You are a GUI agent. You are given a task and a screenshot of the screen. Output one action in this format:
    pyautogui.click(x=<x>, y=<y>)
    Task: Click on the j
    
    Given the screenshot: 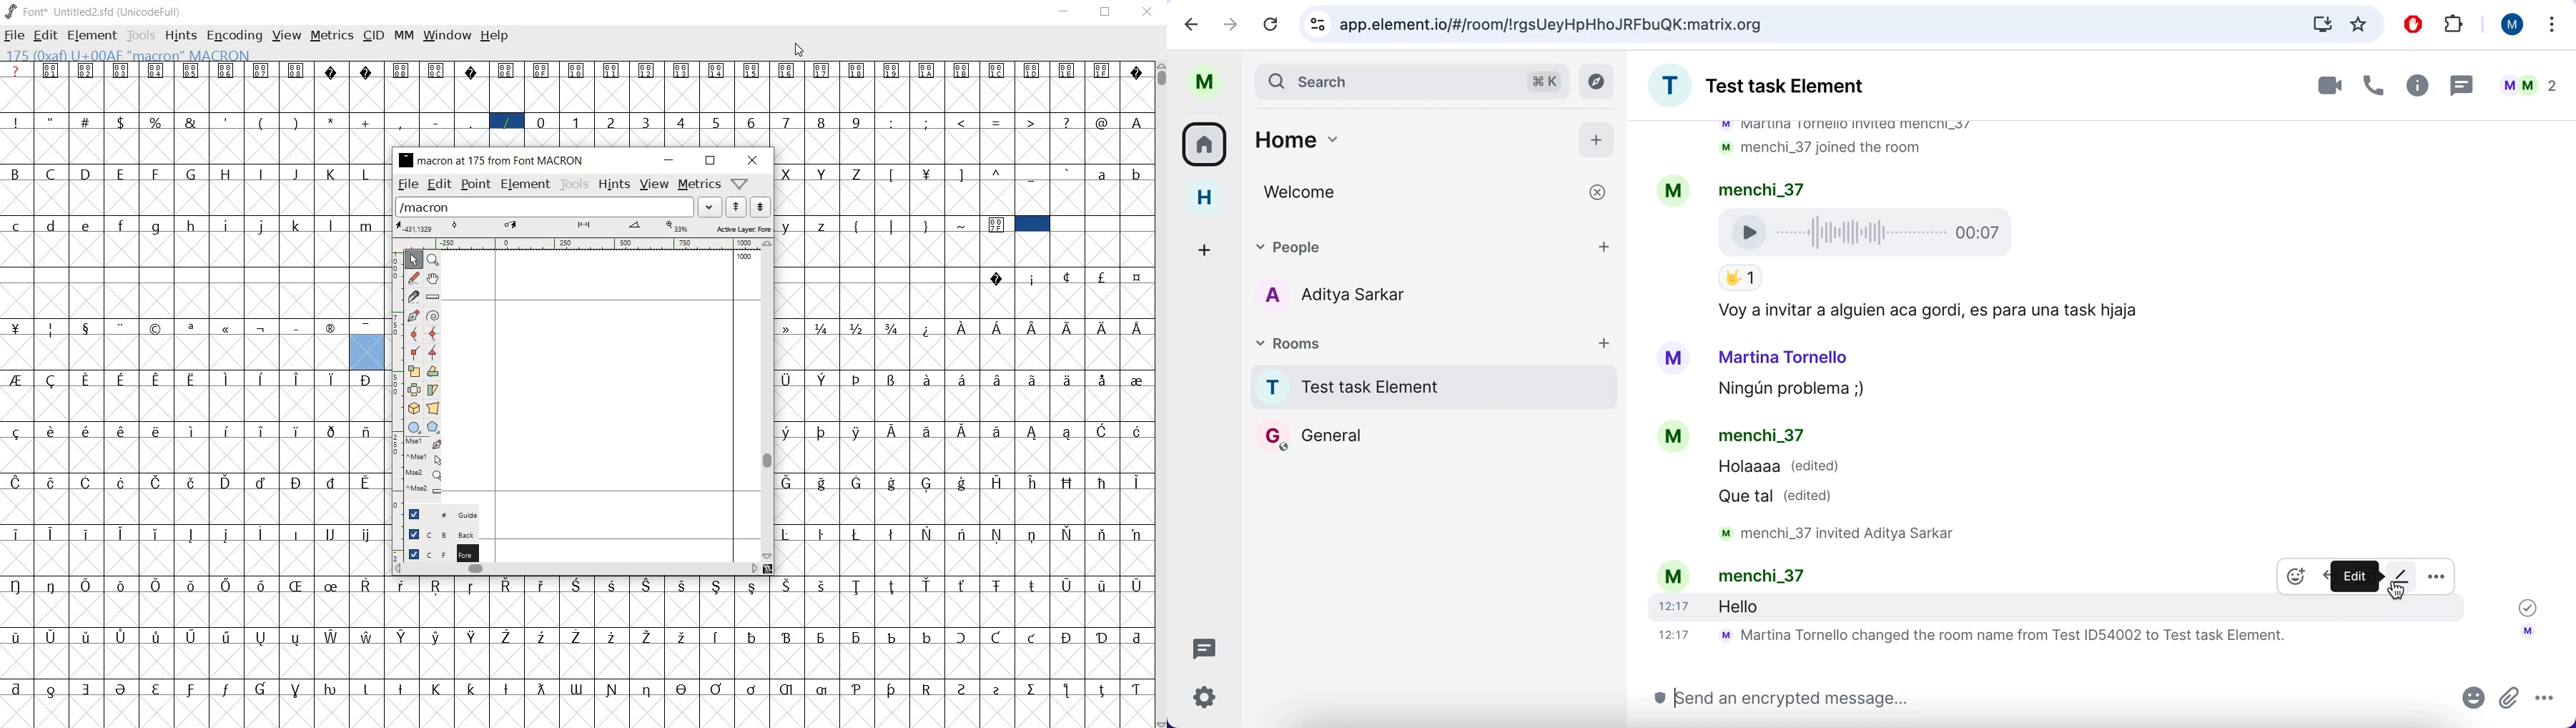 What is the action you would take?
    pyautogui.click(x=262, y=227)
    